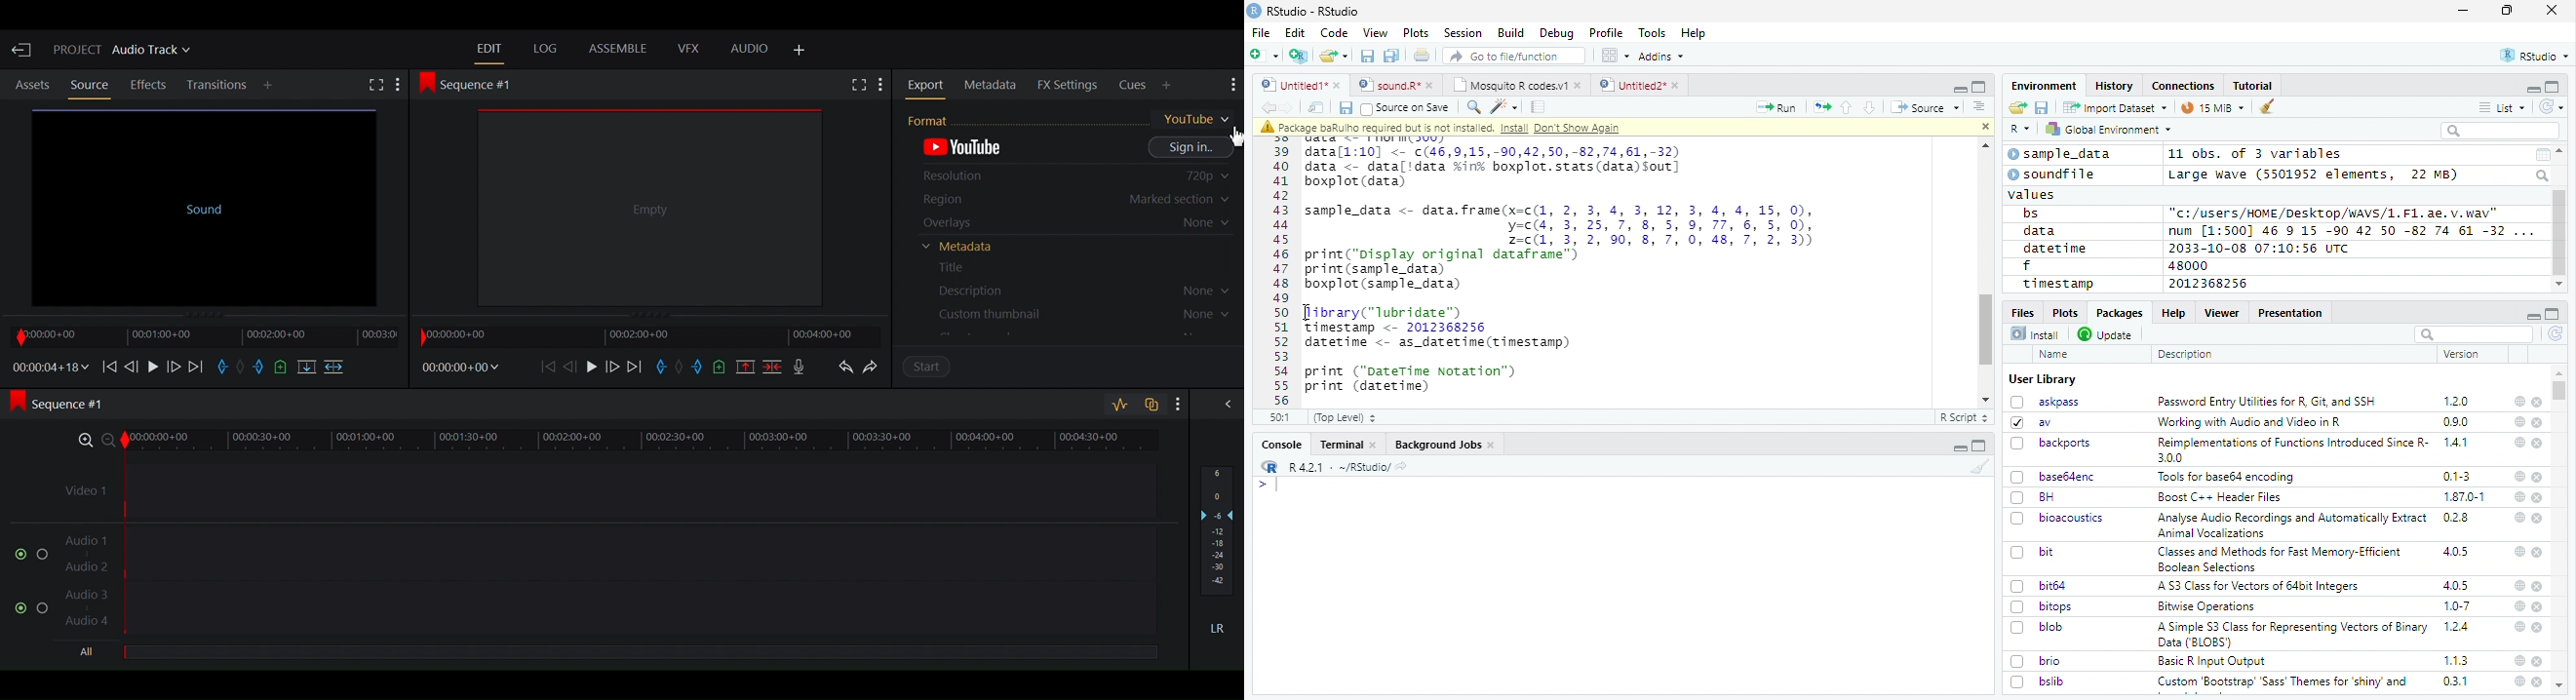  I want to click on Connections, so click(2182, 86).